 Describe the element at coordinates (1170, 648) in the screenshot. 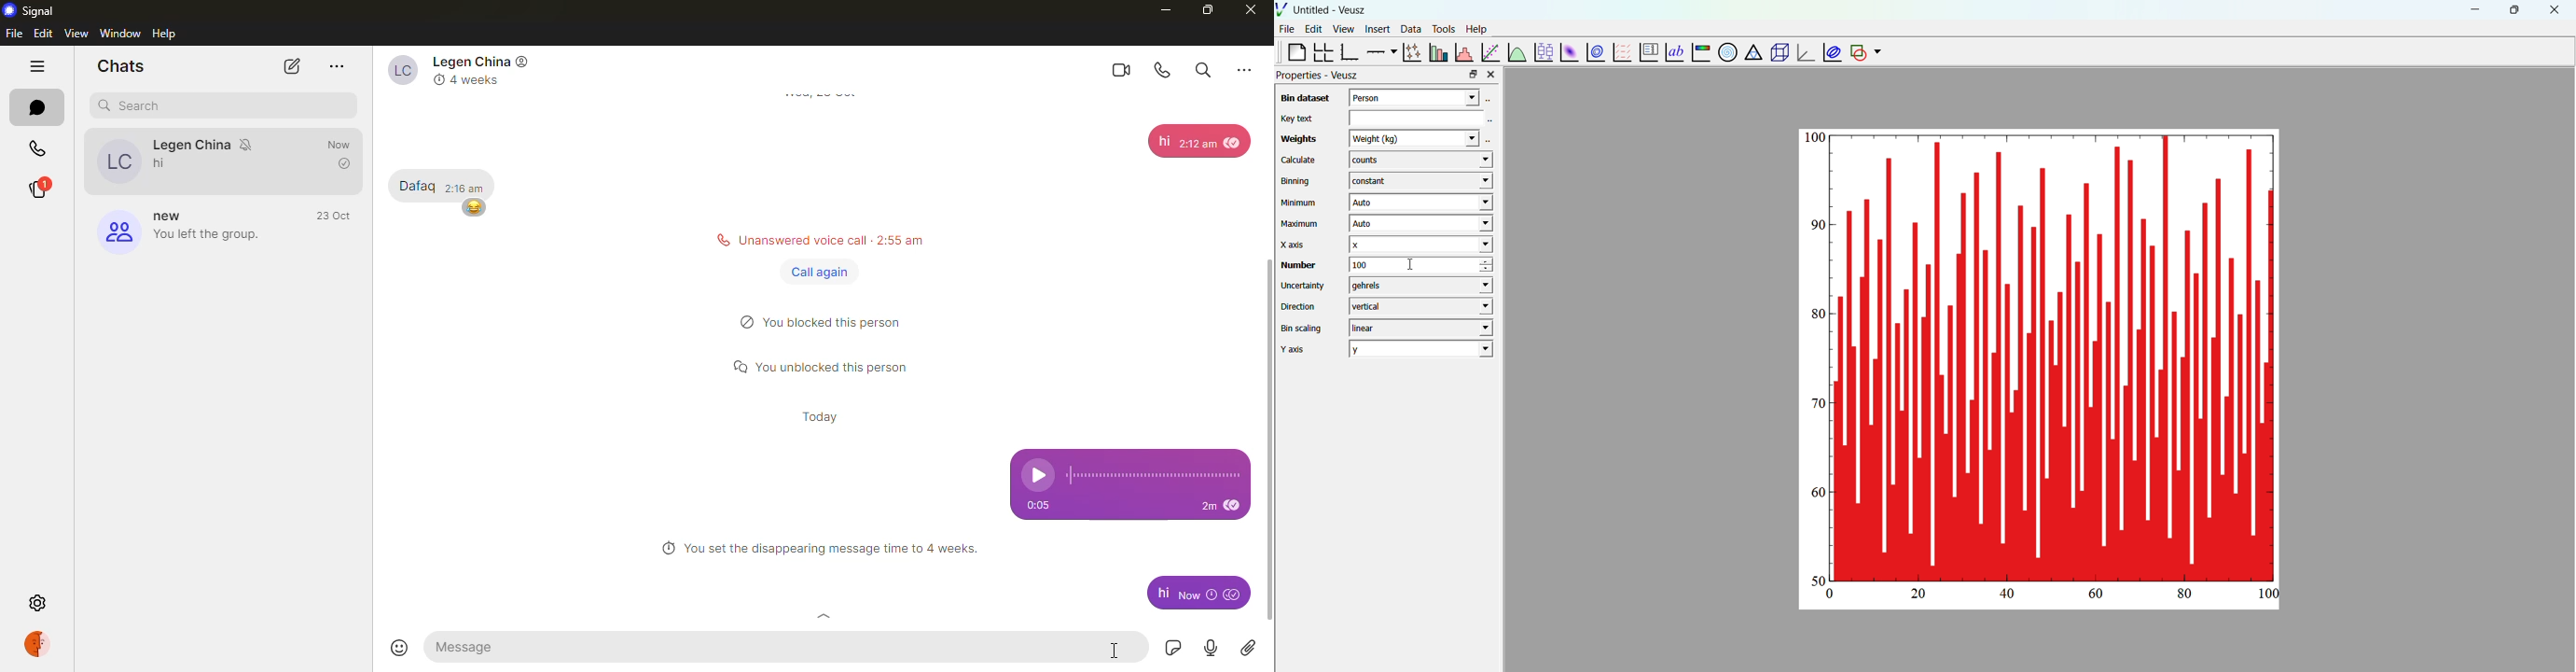

I see `sticker` at that location.